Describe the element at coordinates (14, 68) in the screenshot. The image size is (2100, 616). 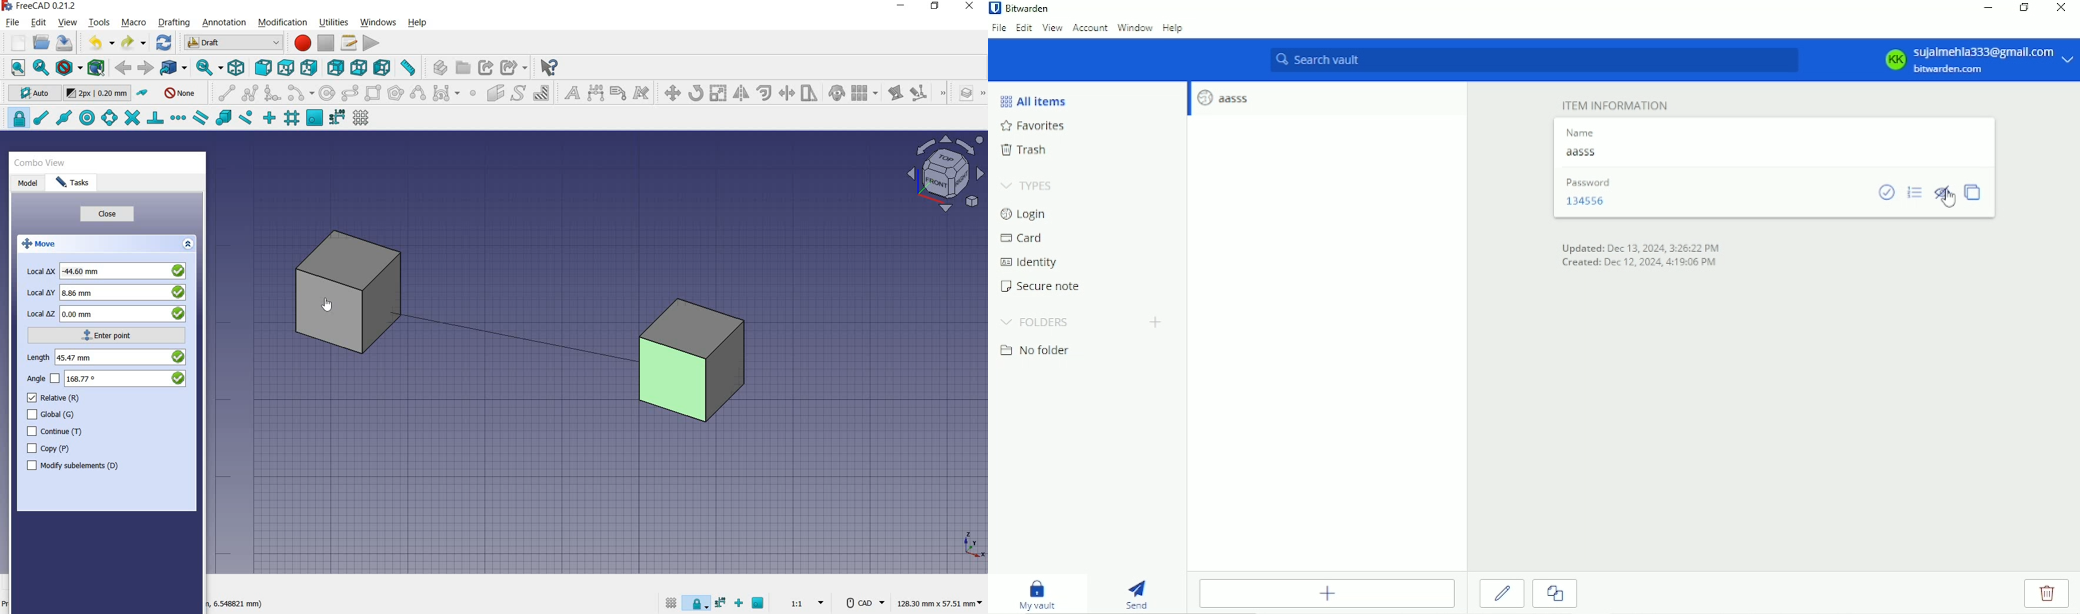
I see `fit all` at that location.